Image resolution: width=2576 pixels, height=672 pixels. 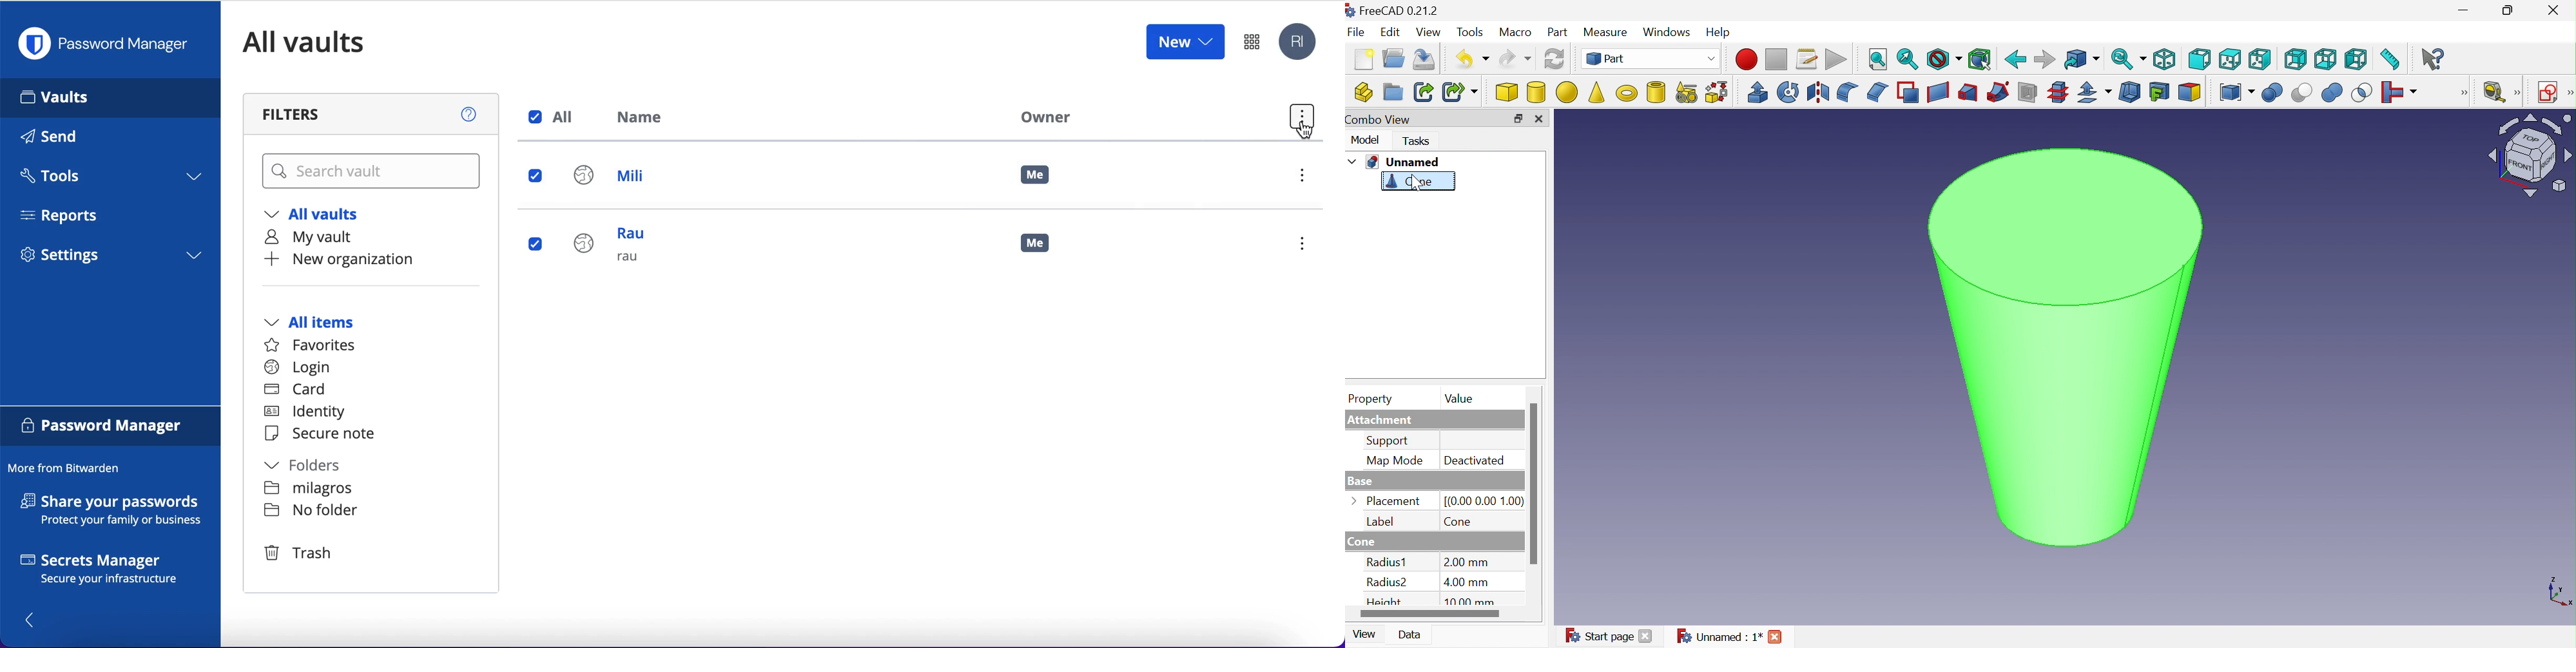 What do you see at coordinates (297, 552) in the screenshot?
I see `trash` at bounding box center [297, 552].